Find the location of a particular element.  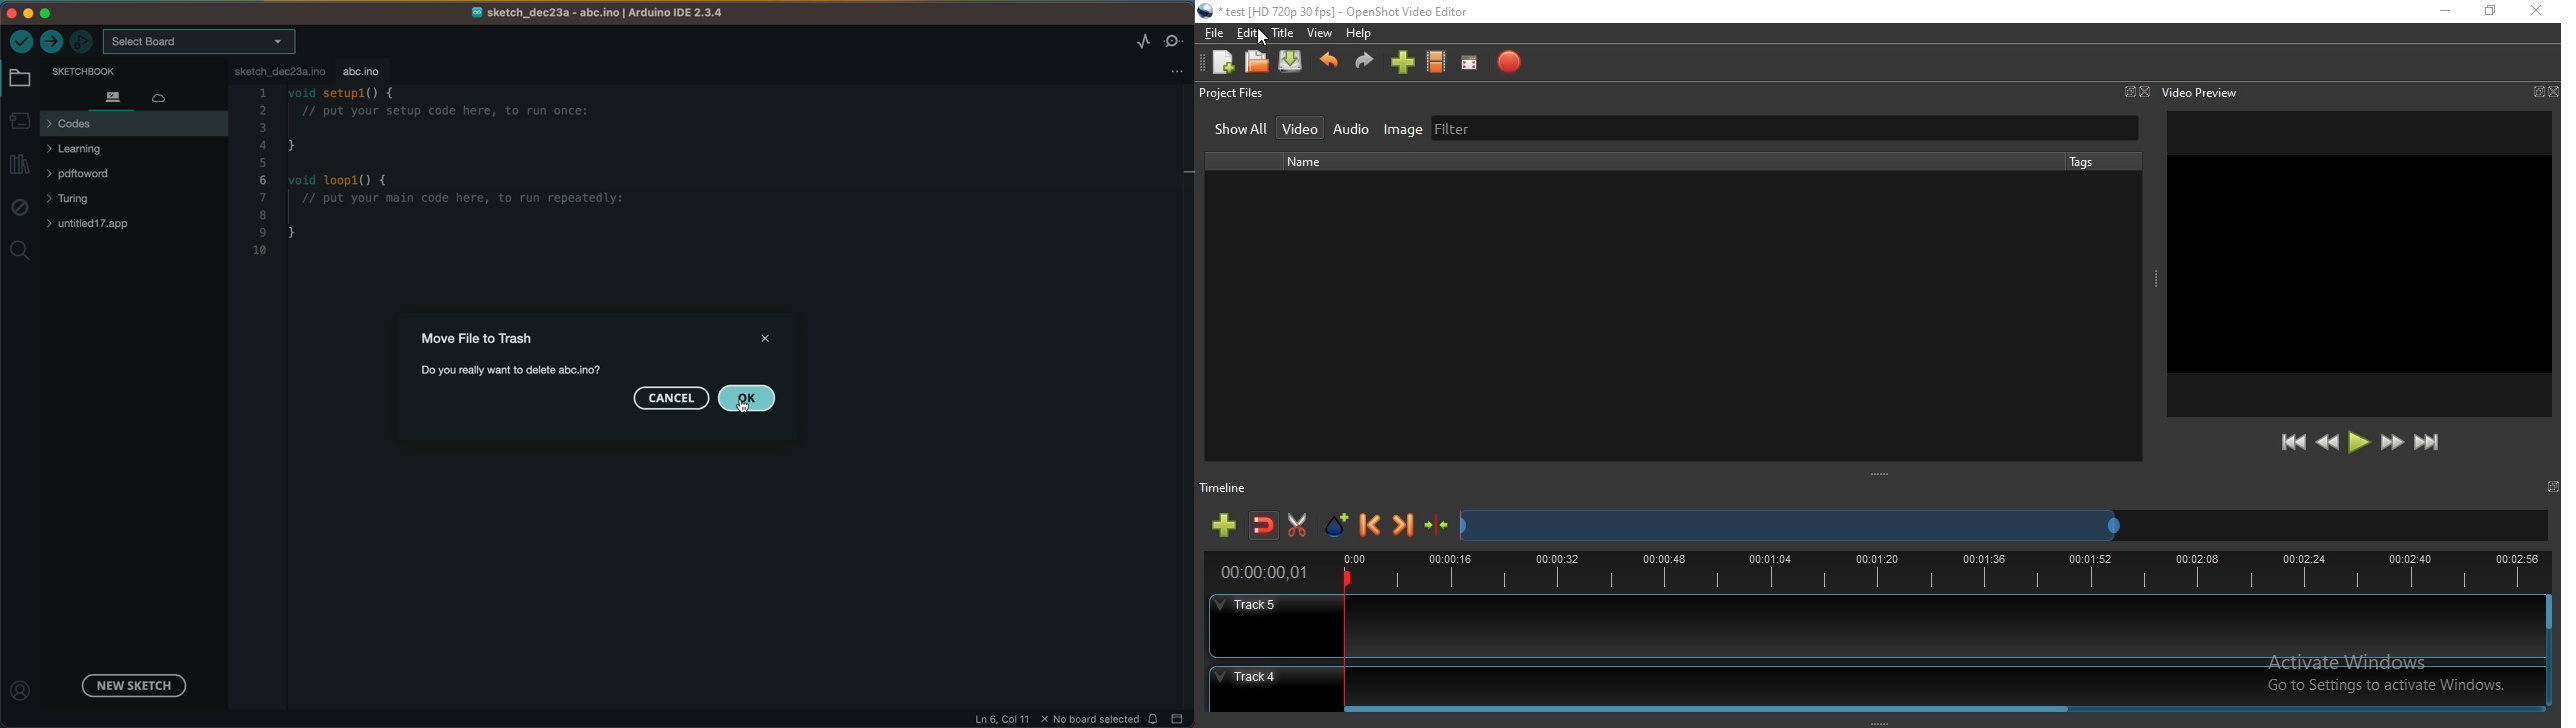

View  is located at coordinates (1320, 34).